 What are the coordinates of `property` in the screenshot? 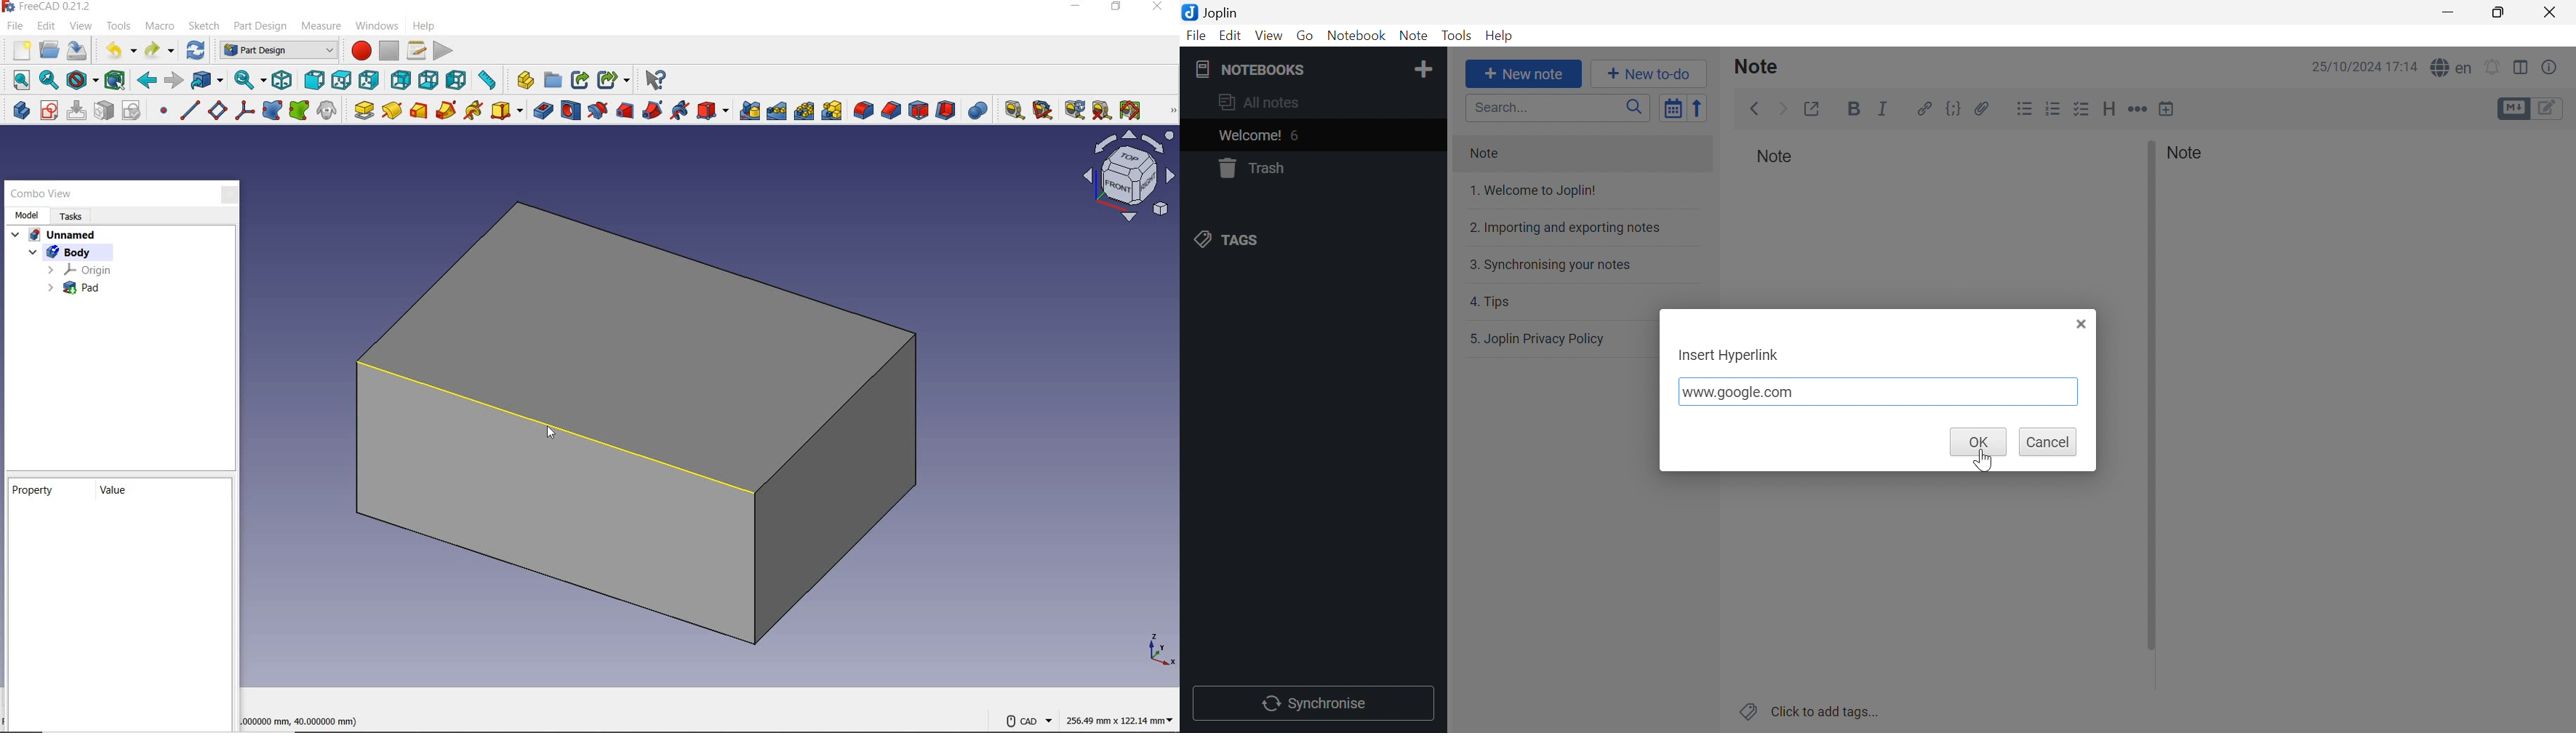 It's located at (36, 493).